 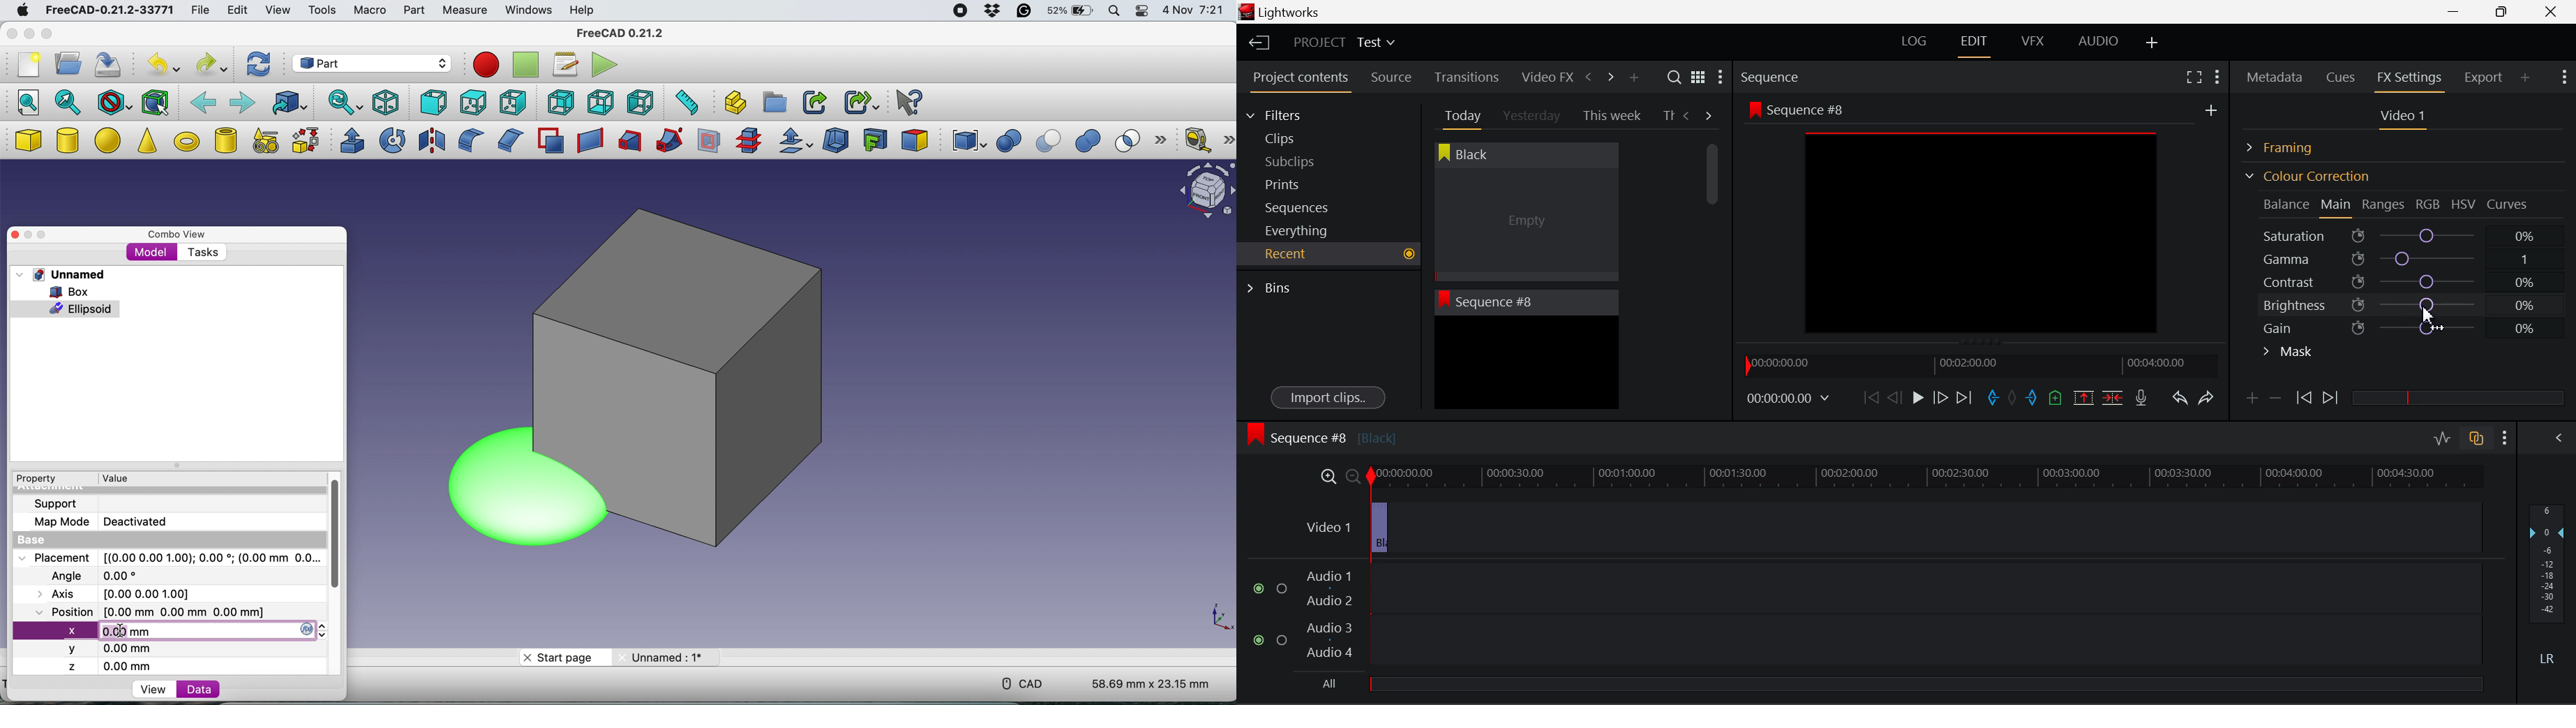 I want to click on windows, so click(x=528, y=11).